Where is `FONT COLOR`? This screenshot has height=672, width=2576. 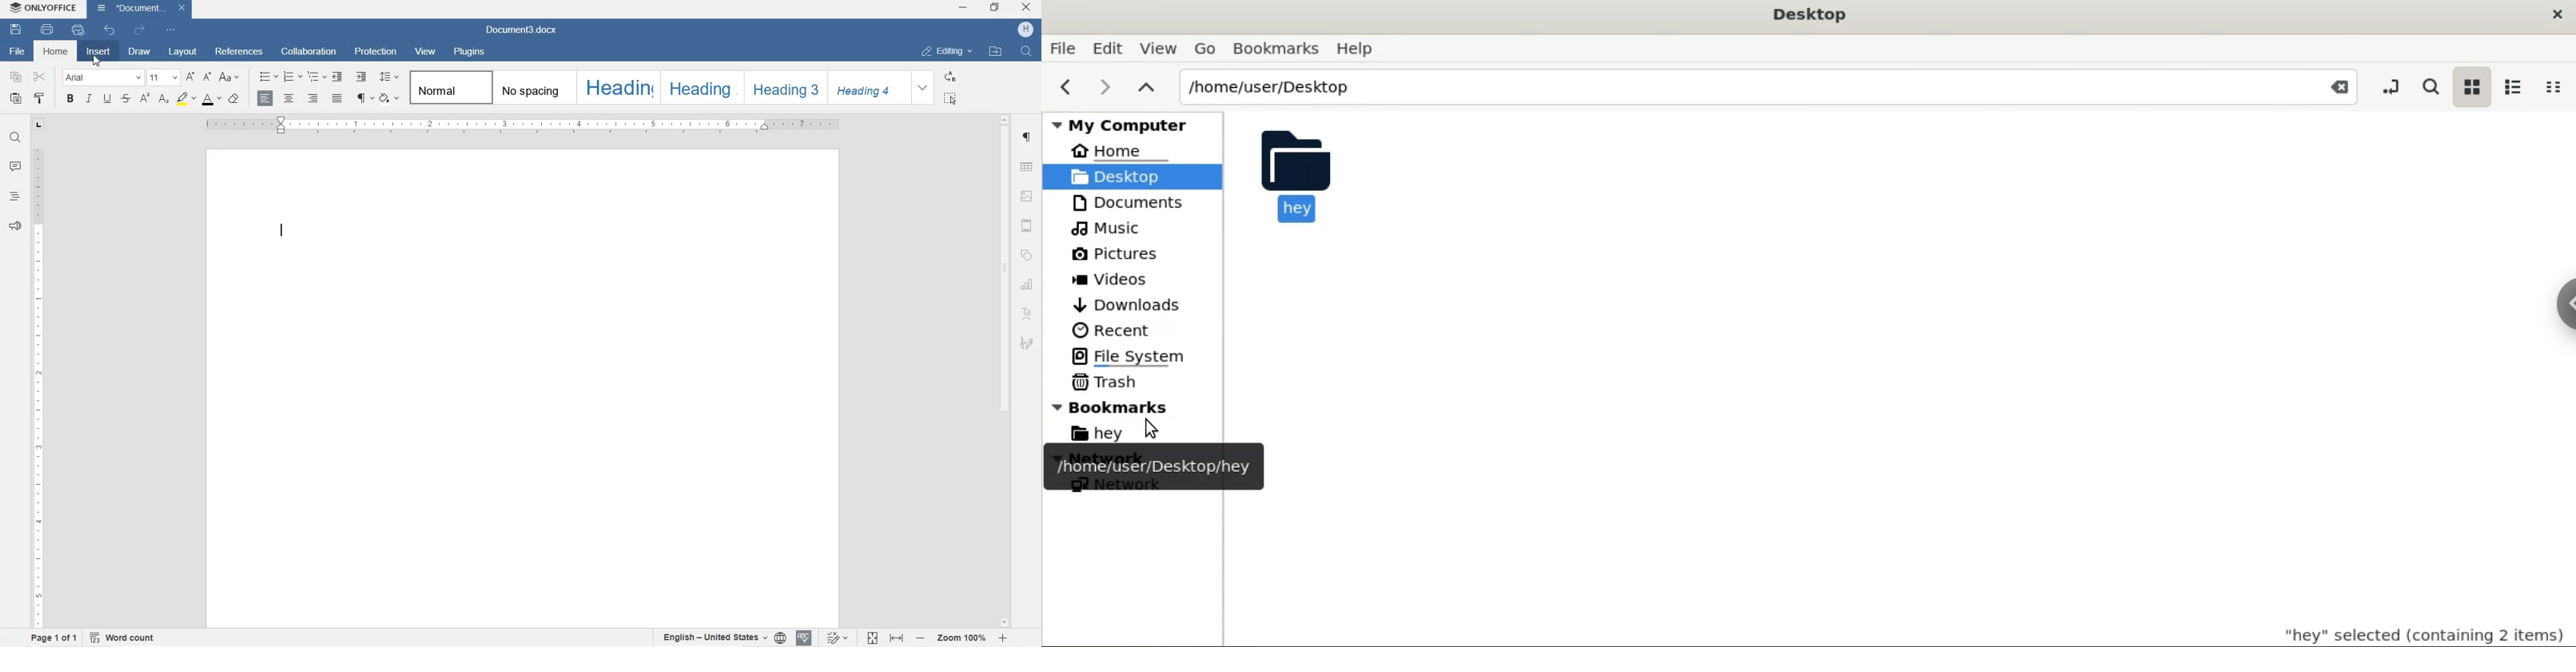 FONT COLOR is located at coordinates (211, 99).